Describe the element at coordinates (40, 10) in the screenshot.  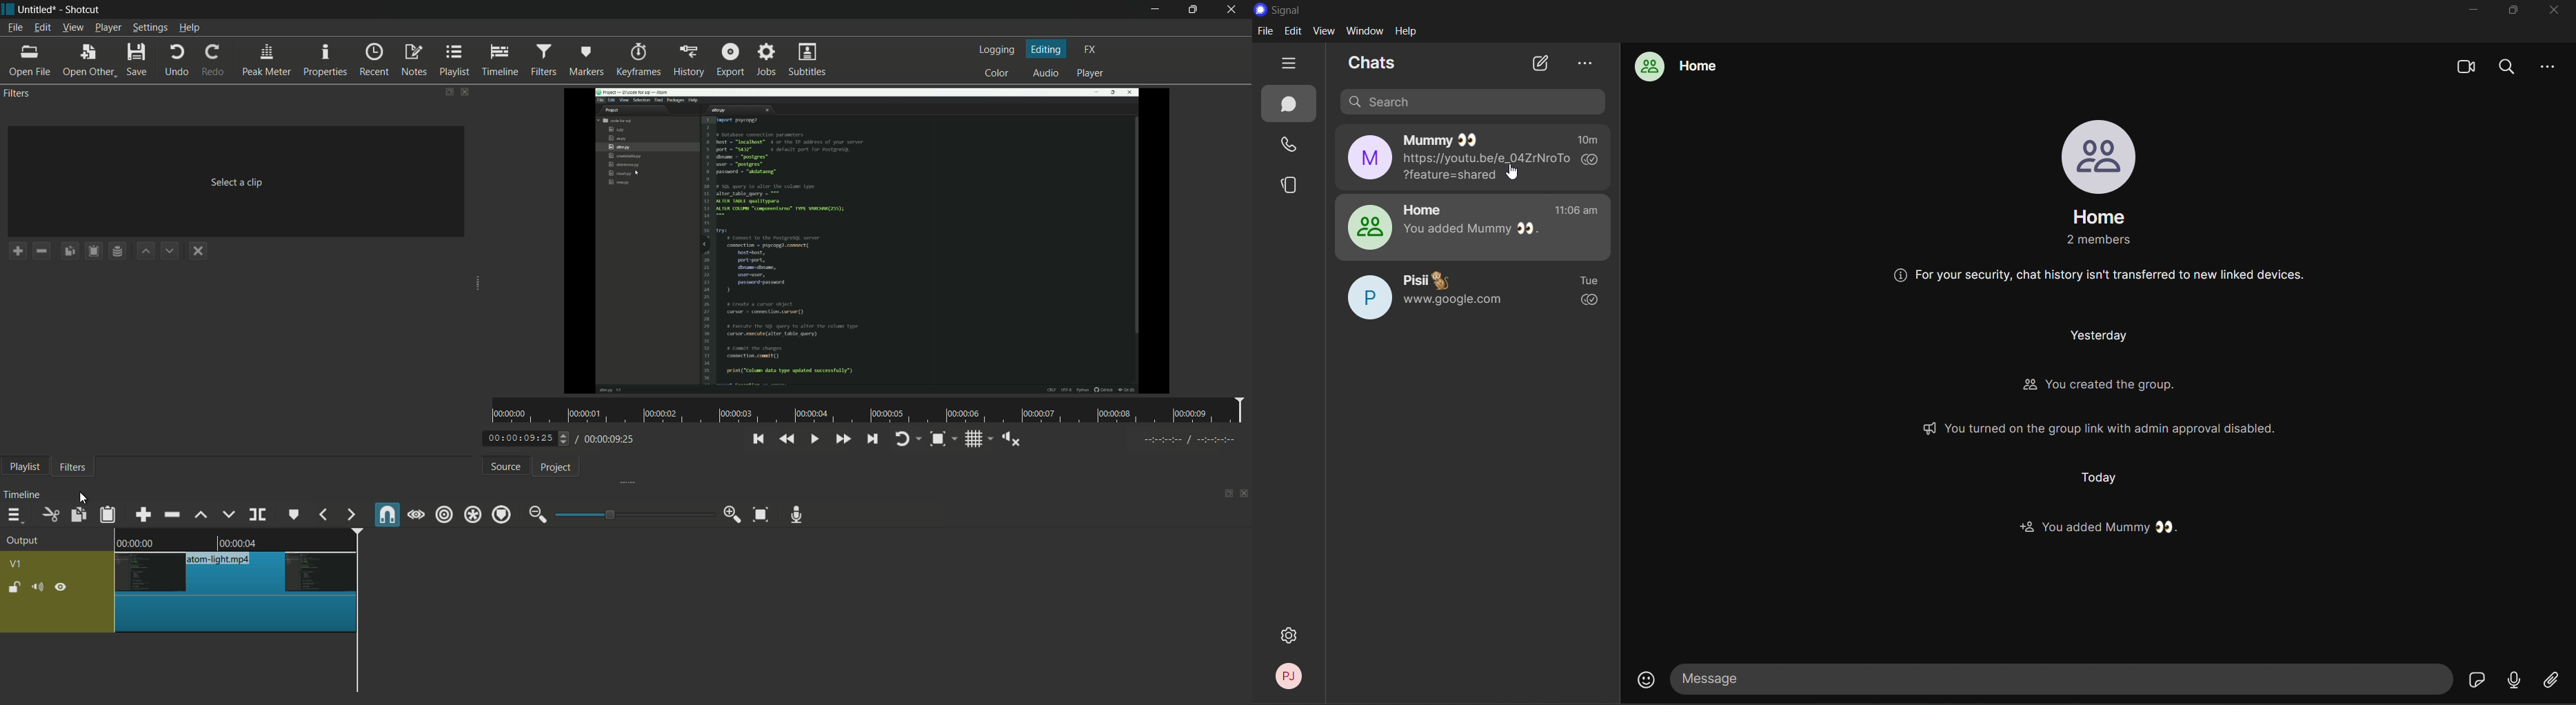
I see `project name` at that location.